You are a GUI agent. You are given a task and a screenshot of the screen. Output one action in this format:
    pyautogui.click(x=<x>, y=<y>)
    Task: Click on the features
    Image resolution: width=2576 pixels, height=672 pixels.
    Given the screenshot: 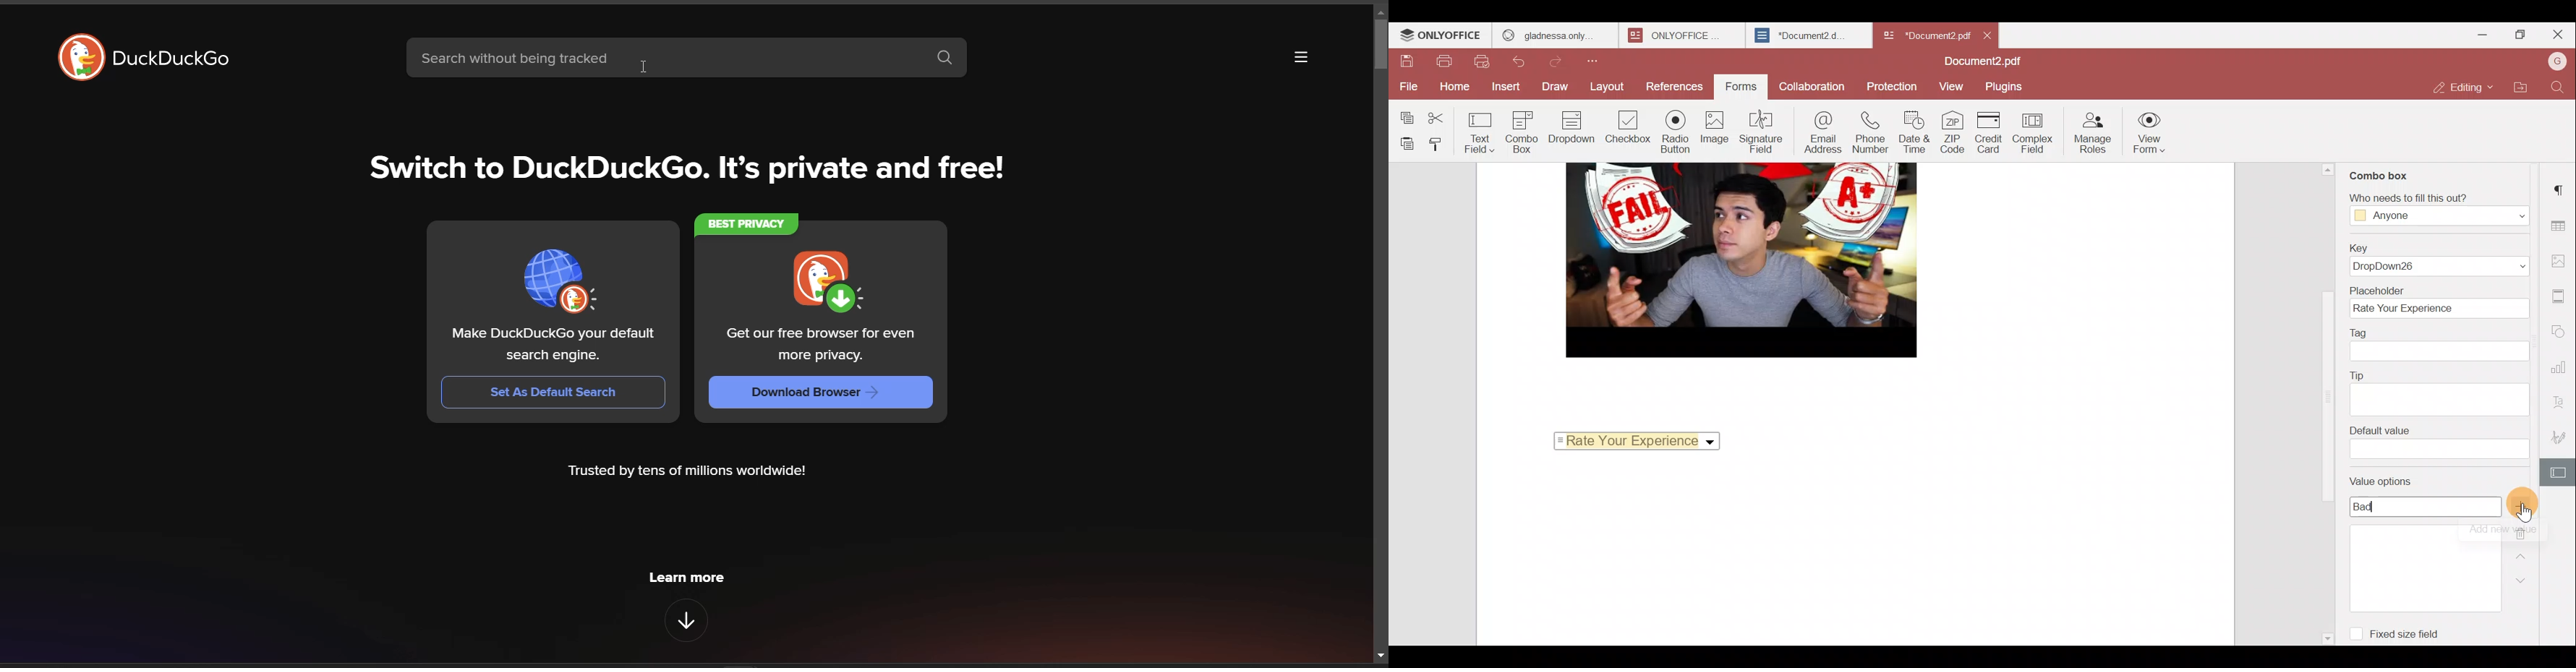 What is the action you would take?
    pyautogui.click(x=688, y=621)
    